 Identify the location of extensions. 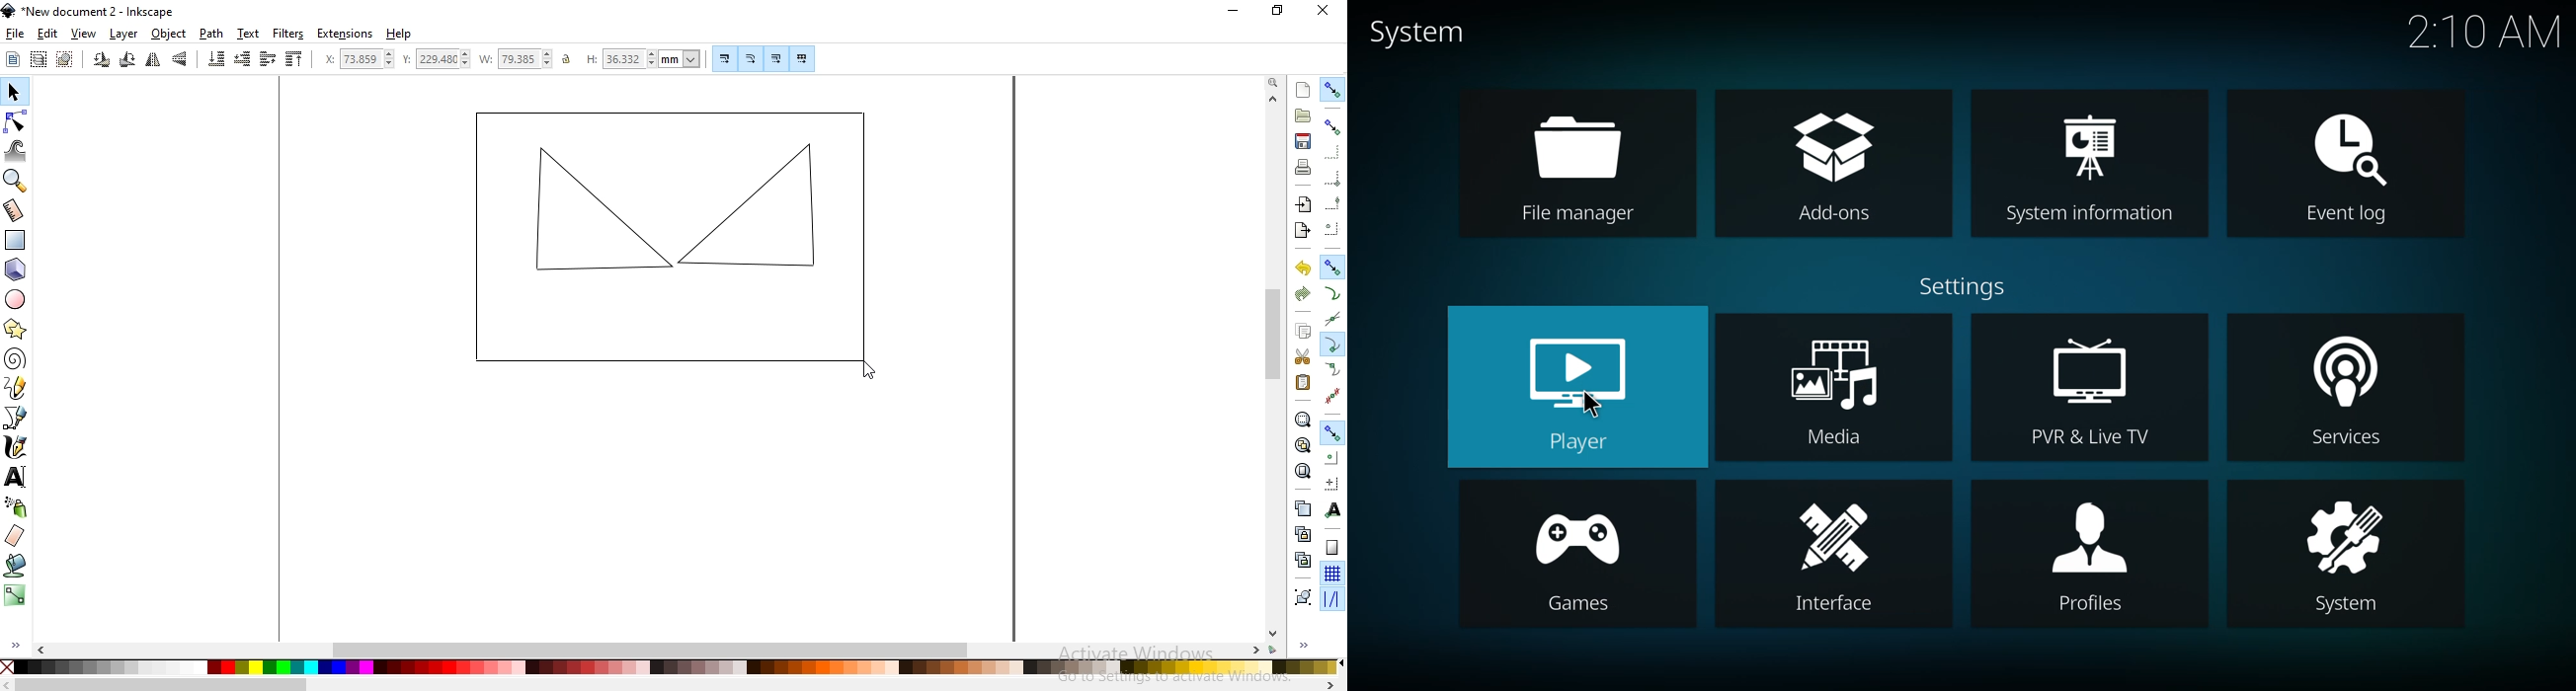
(346, 35).